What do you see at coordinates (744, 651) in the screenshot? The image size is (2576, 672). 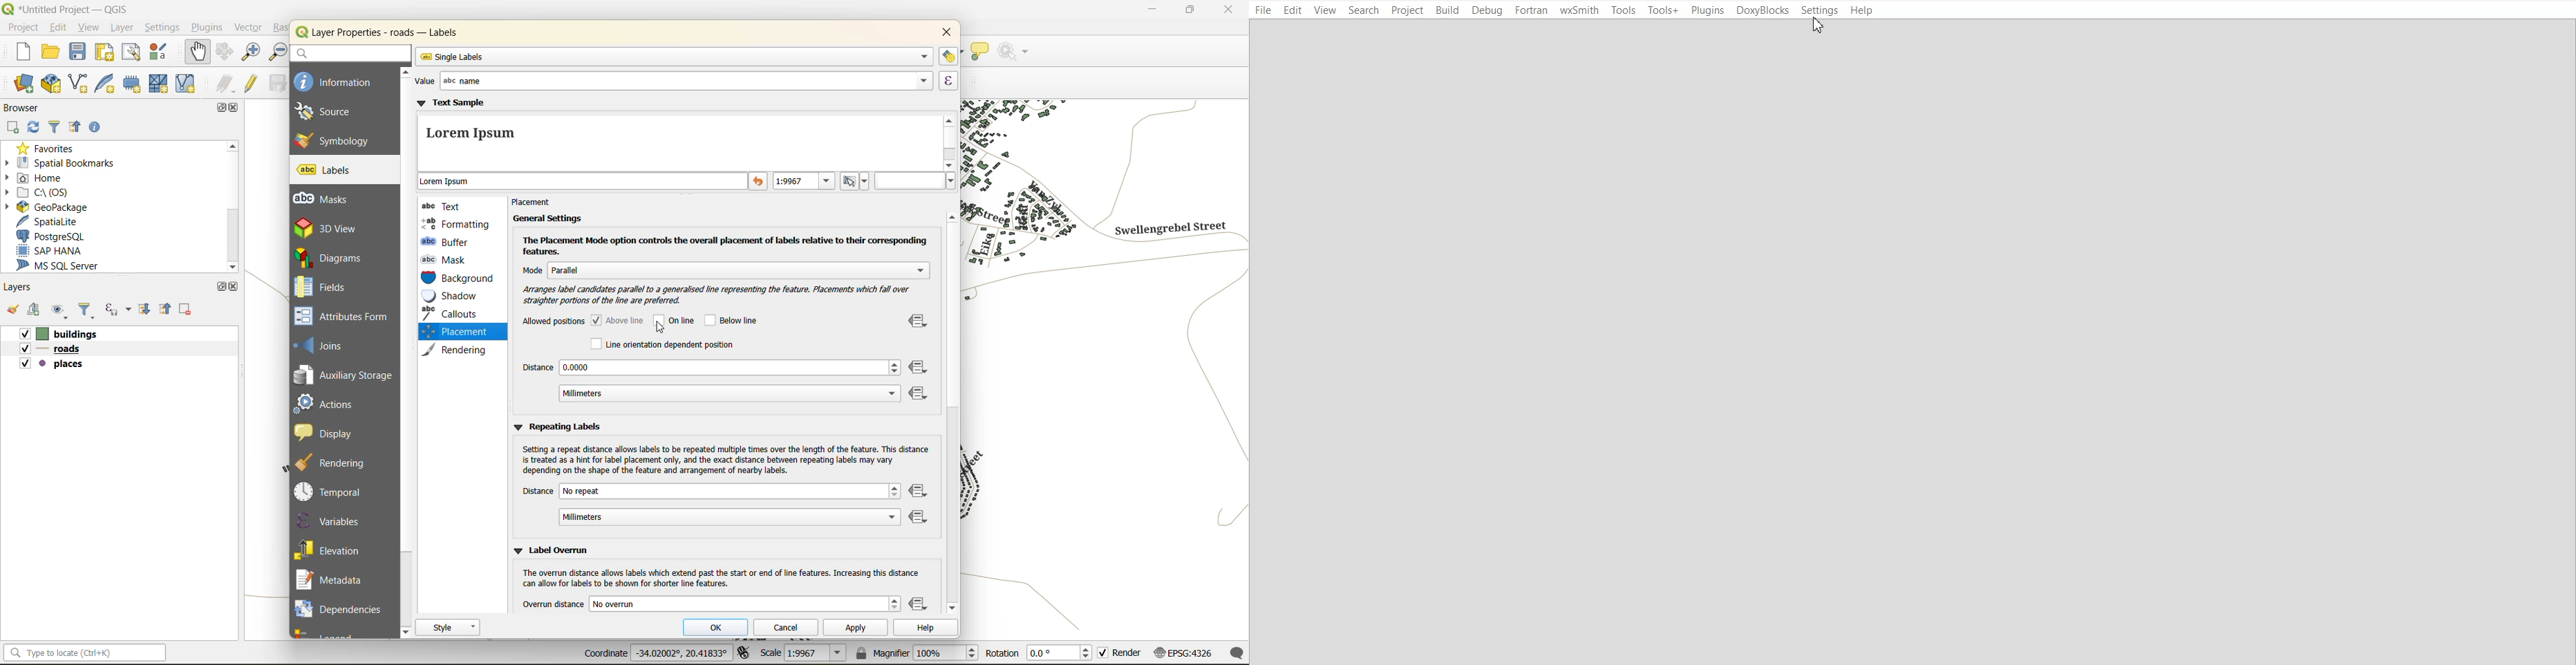 I see `toggle extents` at bounding box center [744, 651].